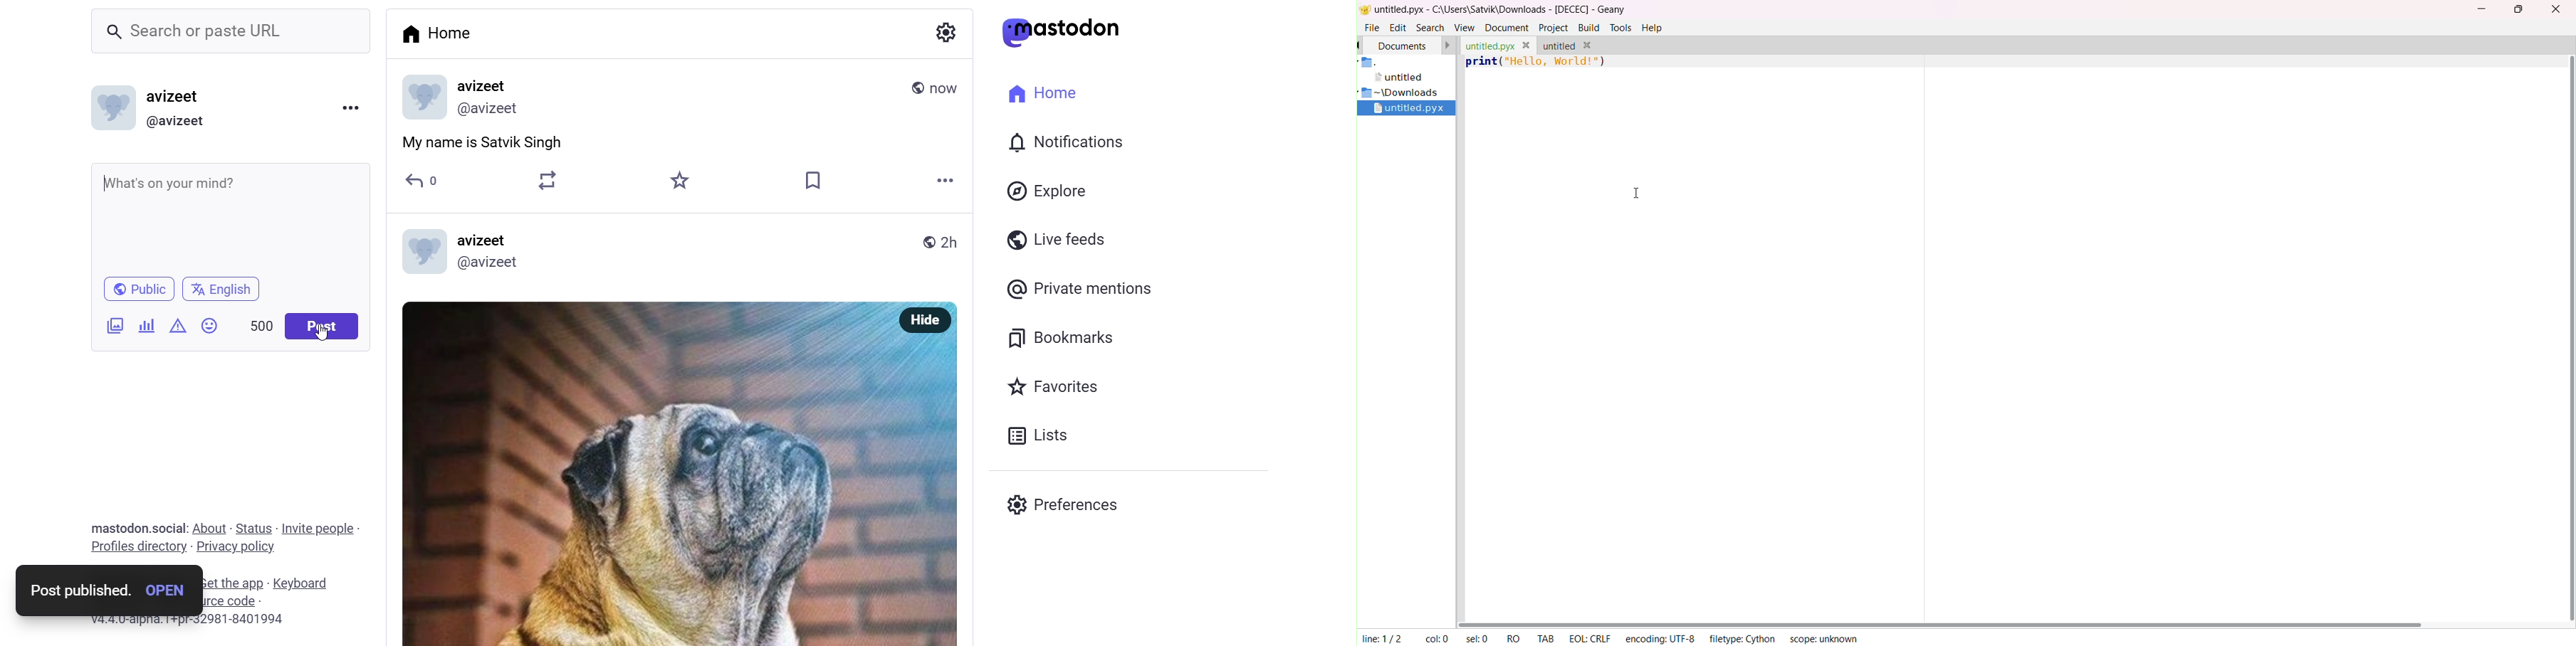 The image size is (2576, 672). What do you see at coordinates (1069, 36) in the screenshot?
I see `@astodon` at bounding box center [1069, 36].